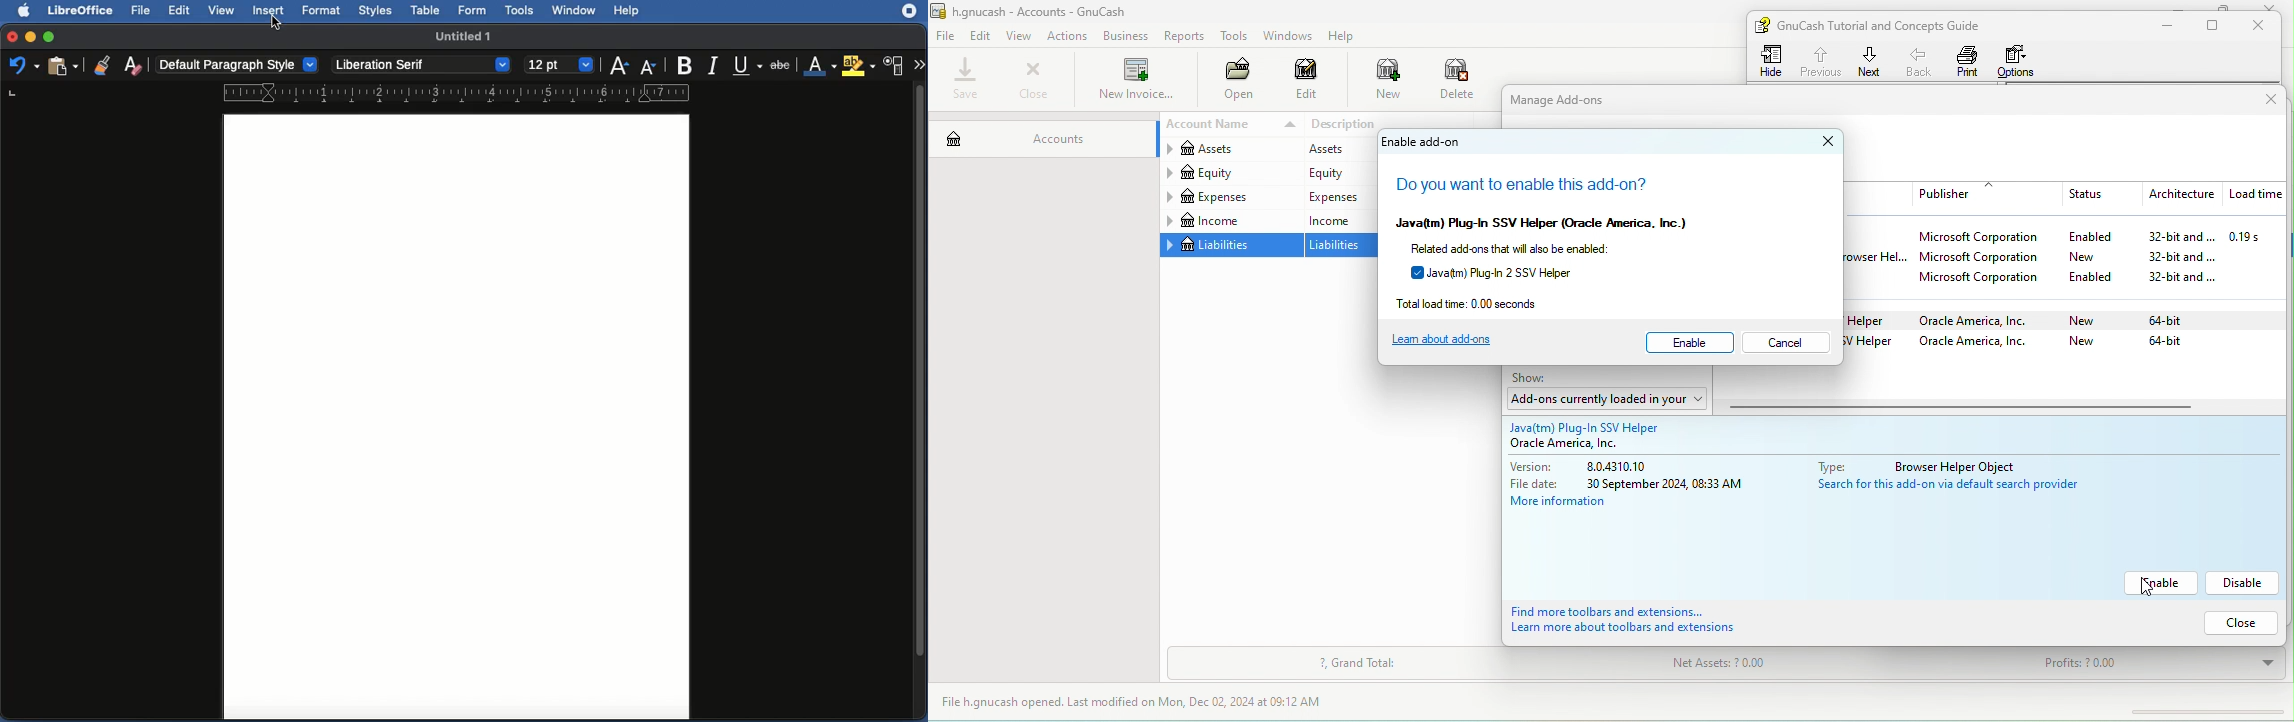 This screenshot has height=728, width=2296. What do you see at coordinates (1134, 81) in the screenshot?
I see `new invoice` at bounding box center [1134, 81].